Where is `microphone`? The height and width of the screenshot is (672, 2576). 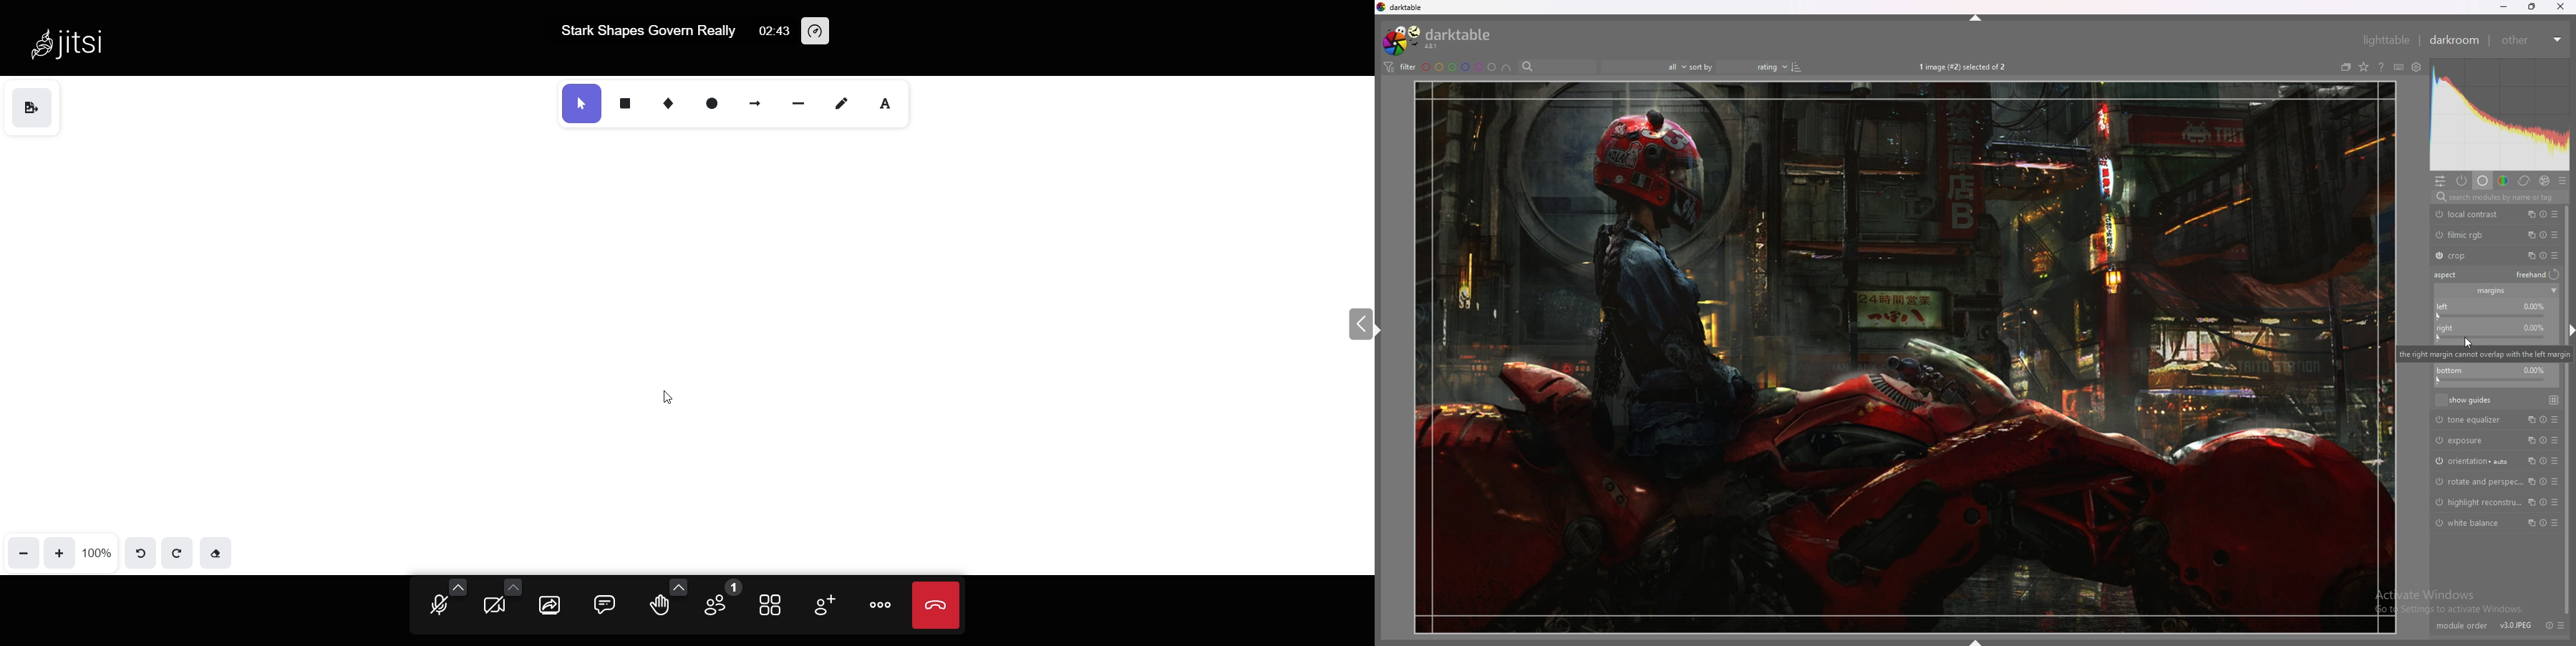 microphone is located at coordinates (438, 607).